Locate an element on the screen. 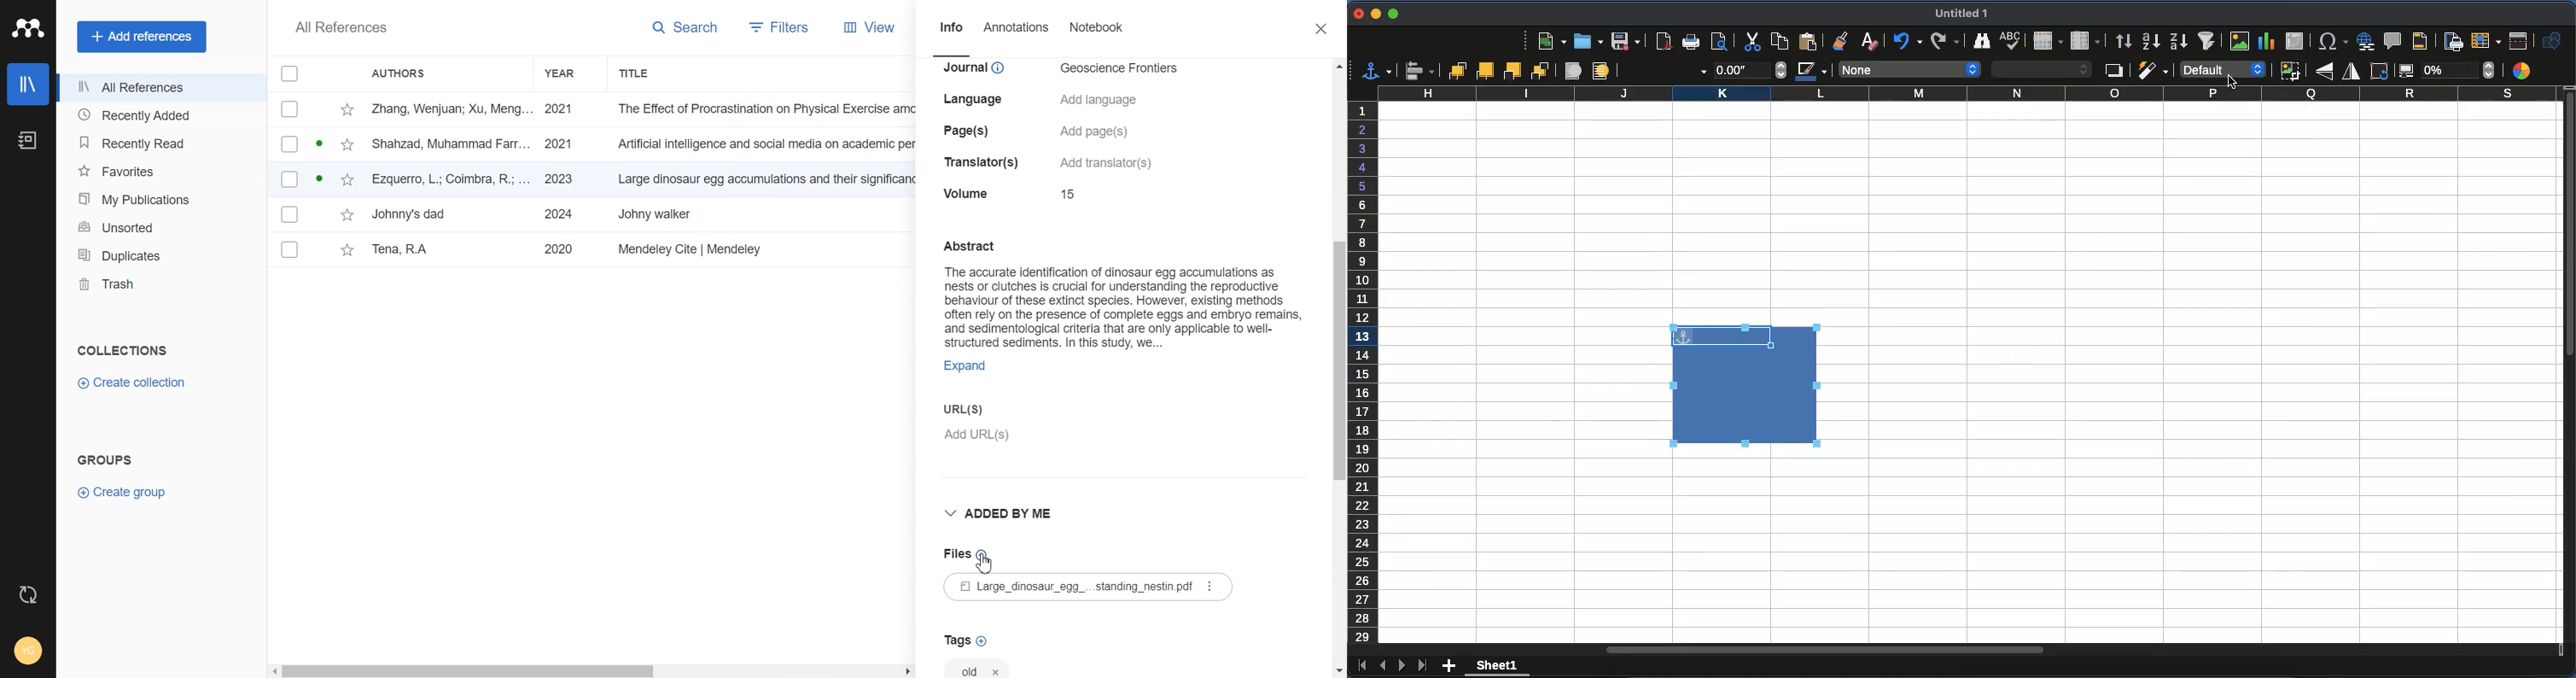 The width and height of the screenshot is (2576, 700). Horizontal scroll bar is located at coordinates (590, 671).